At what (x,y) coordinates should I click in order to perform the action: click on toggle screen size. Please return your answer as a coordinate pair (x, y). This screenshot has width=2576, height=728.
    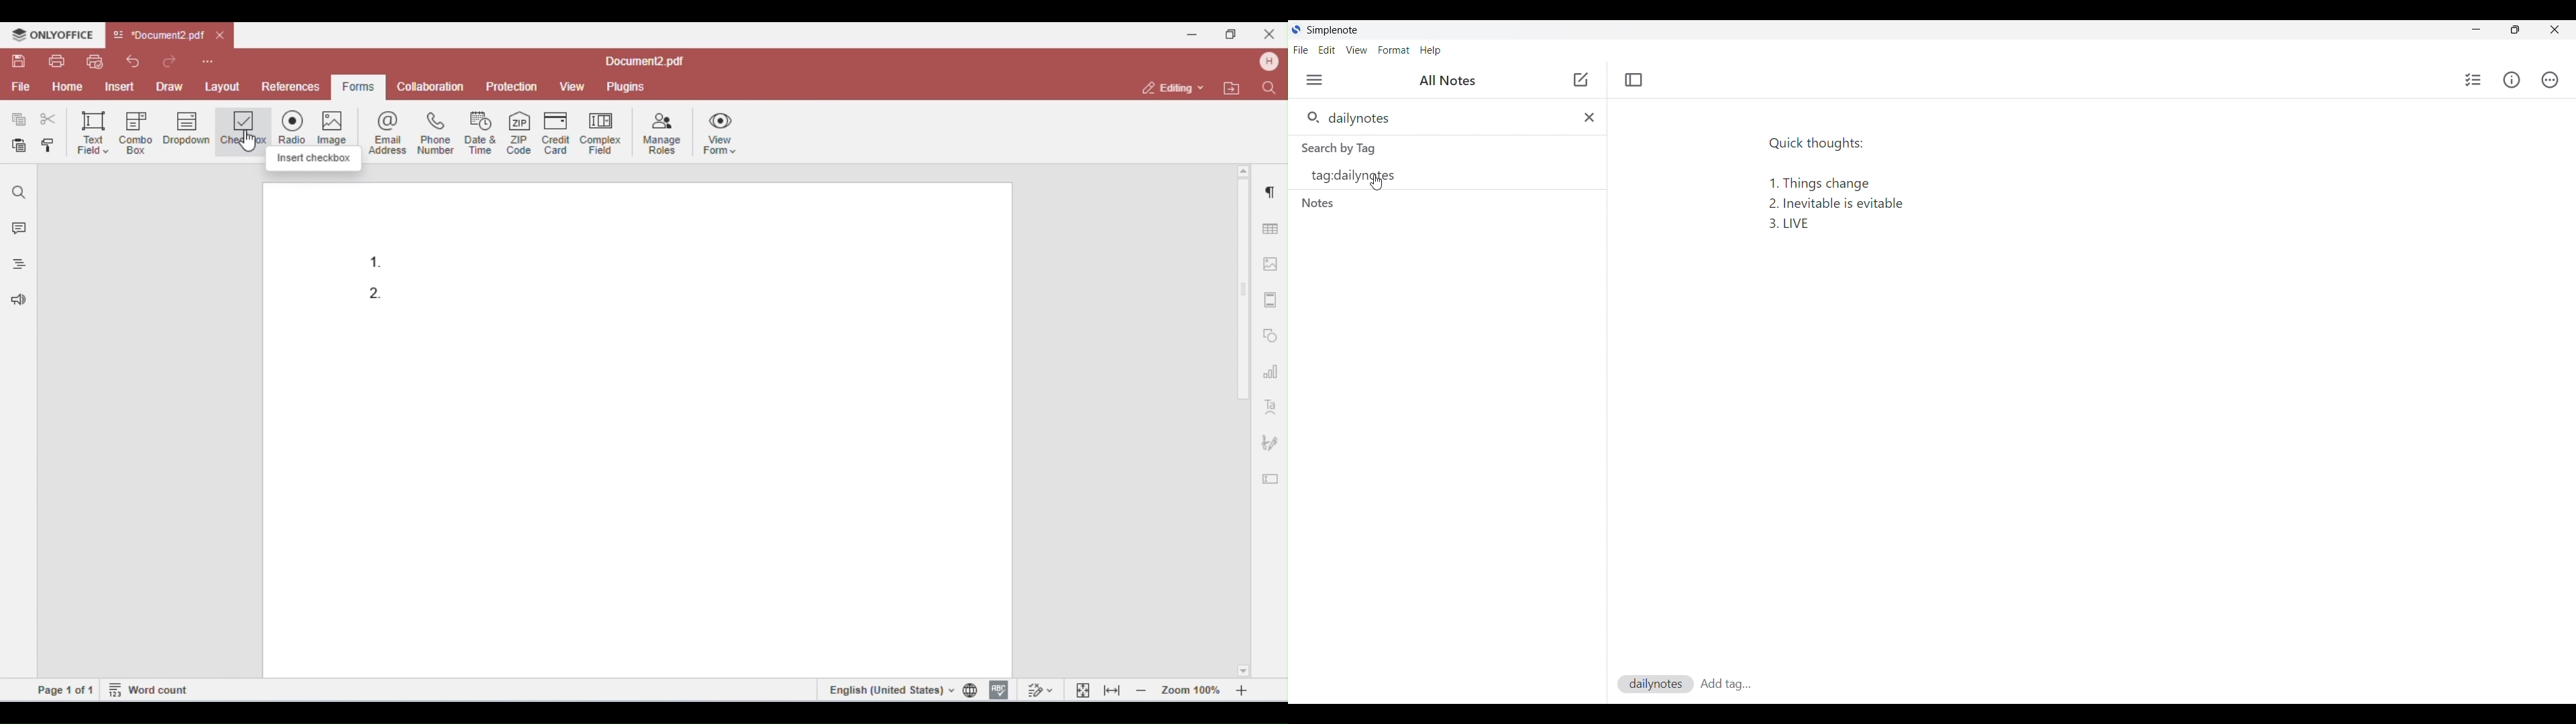
    Looking at the image, I should click on (2515, 29).